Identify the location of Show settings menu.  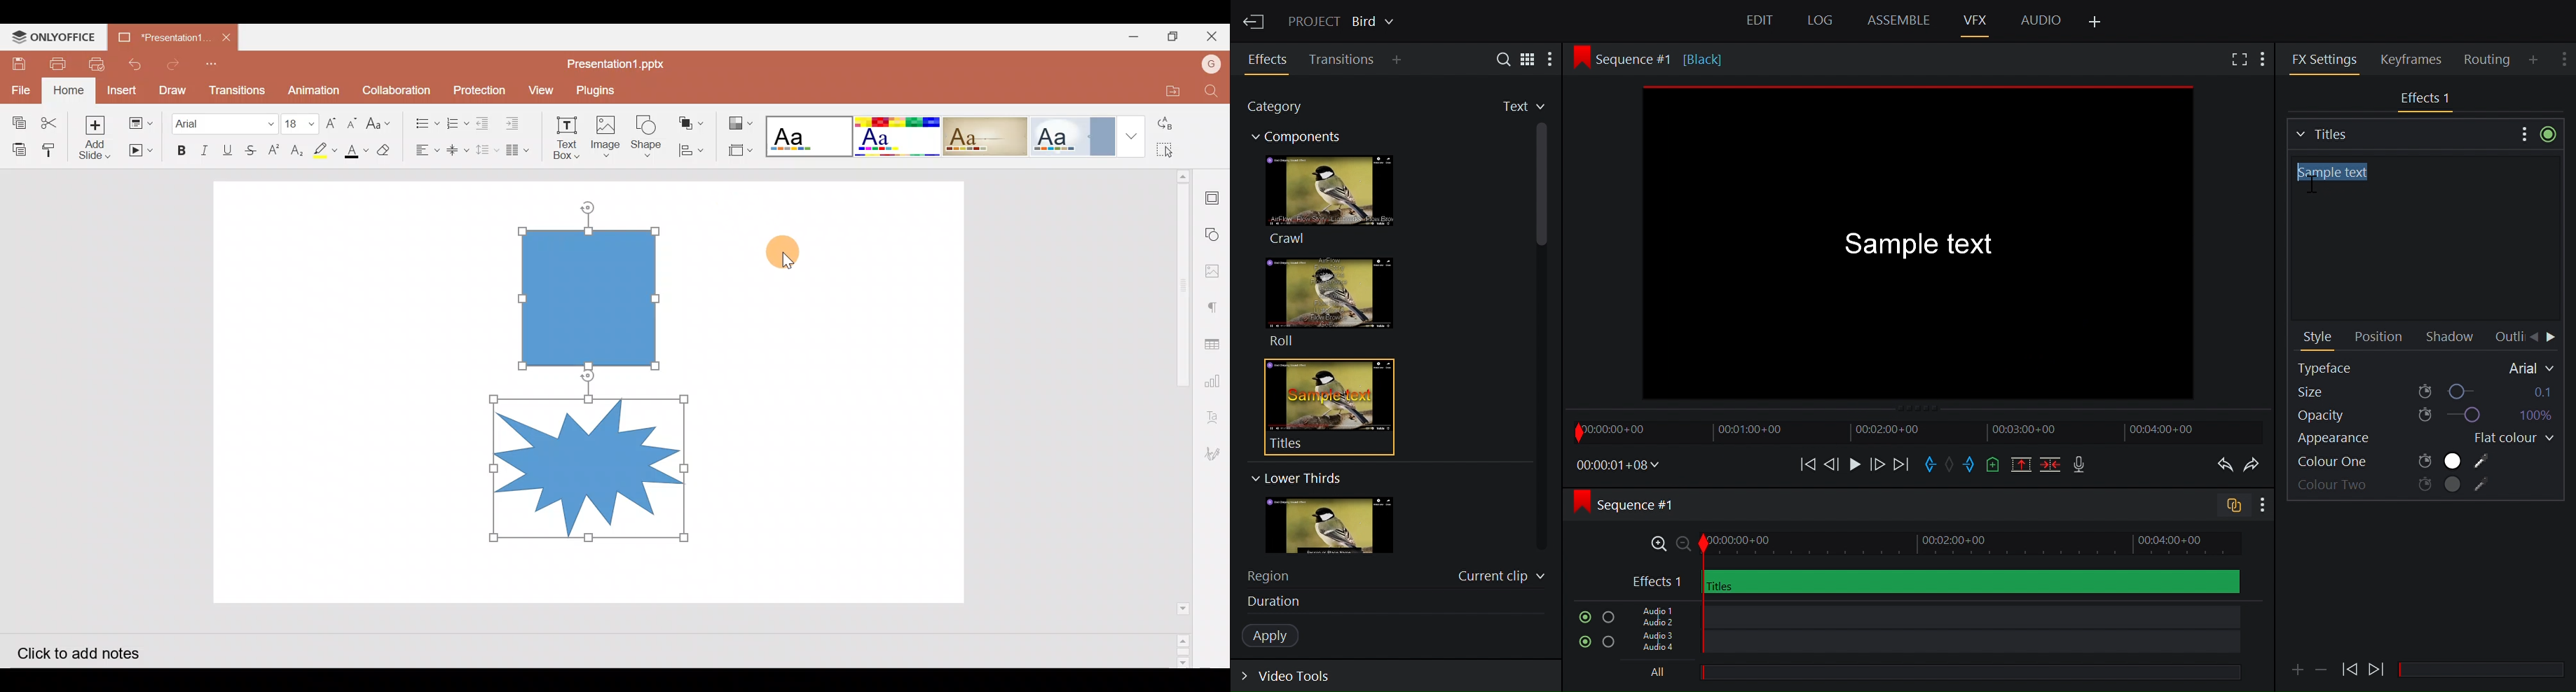
(2261, 506).